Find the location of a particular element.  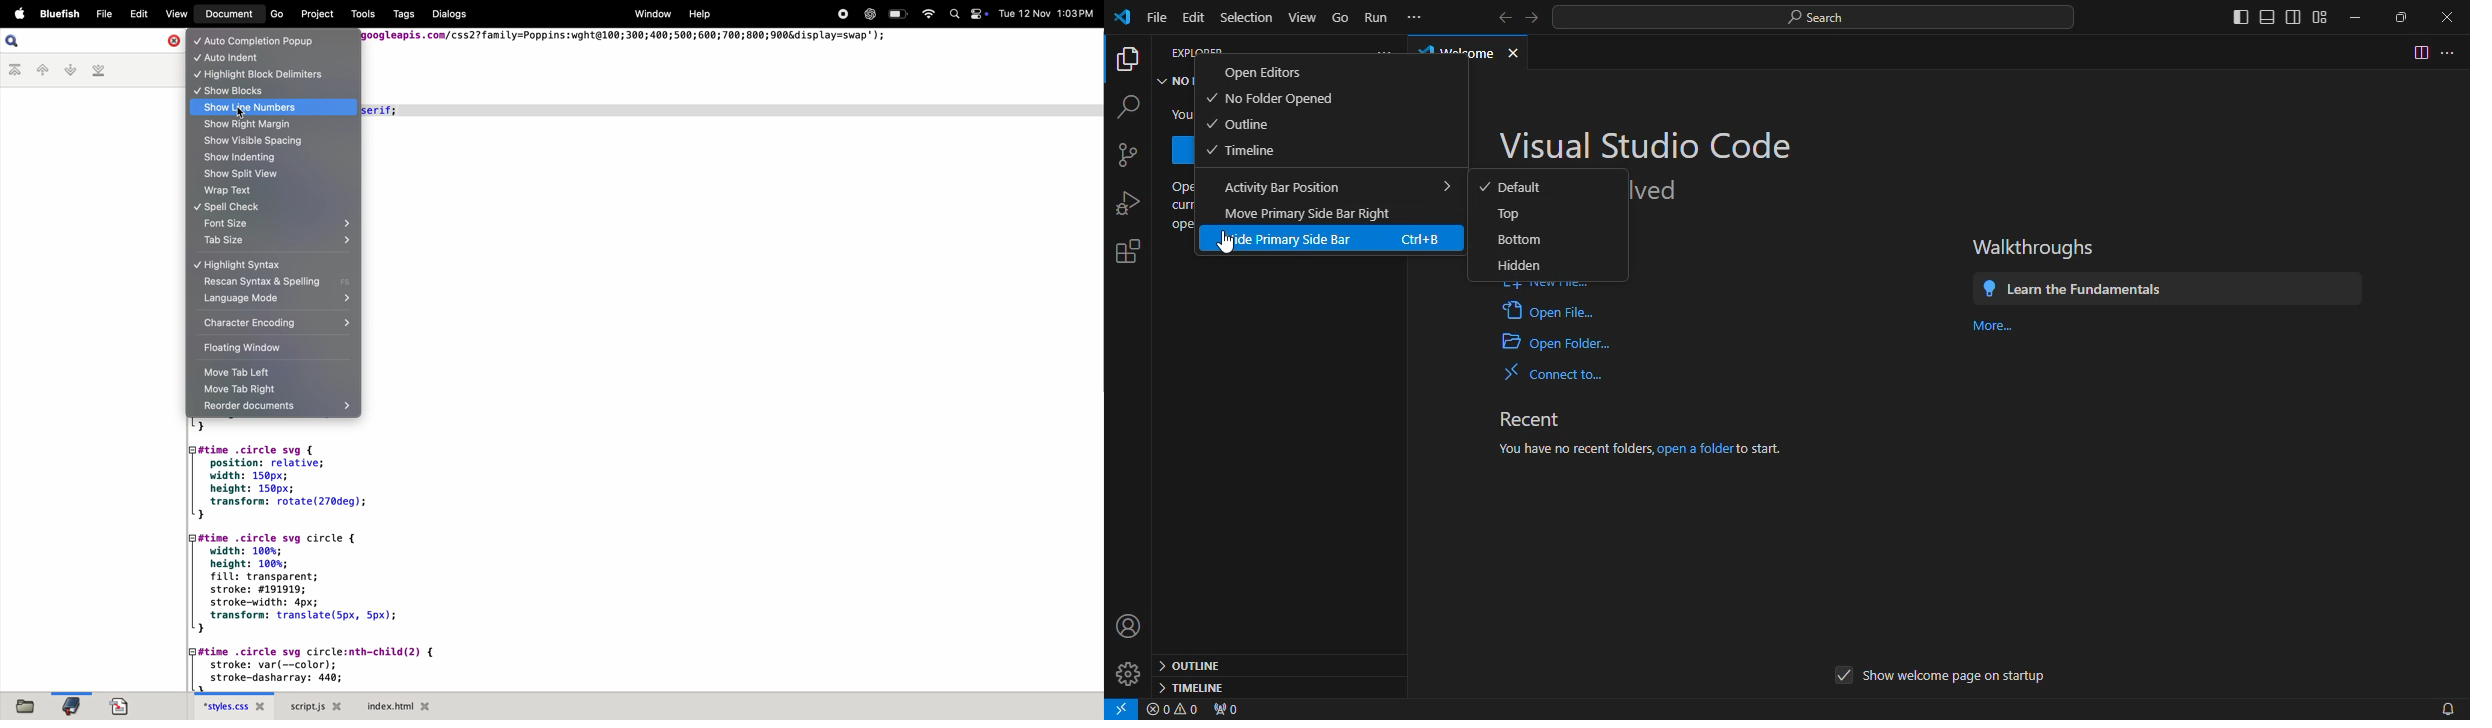

Go is located at coordinates (281, 14).